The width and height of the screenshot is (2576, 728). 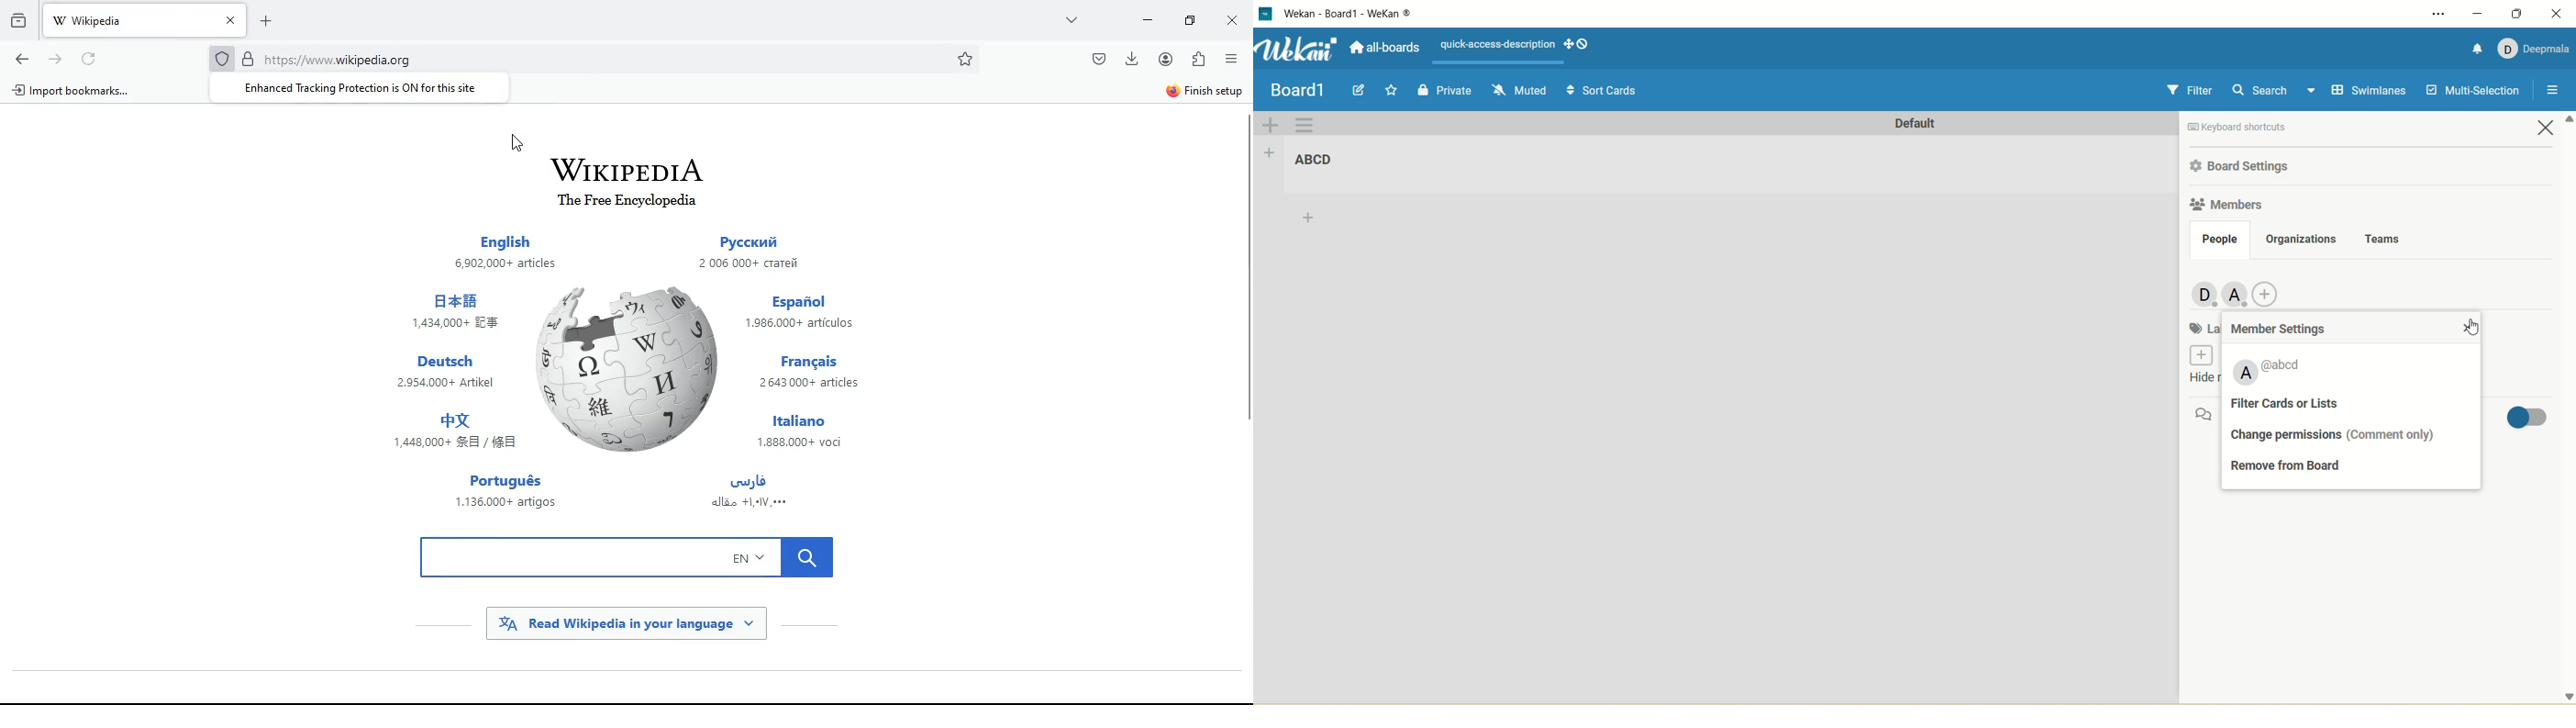 What do you see at coordinates (2568, 409) in the screenshot?
I see `vertical scroll bar` at bounding box center [2568, 409].